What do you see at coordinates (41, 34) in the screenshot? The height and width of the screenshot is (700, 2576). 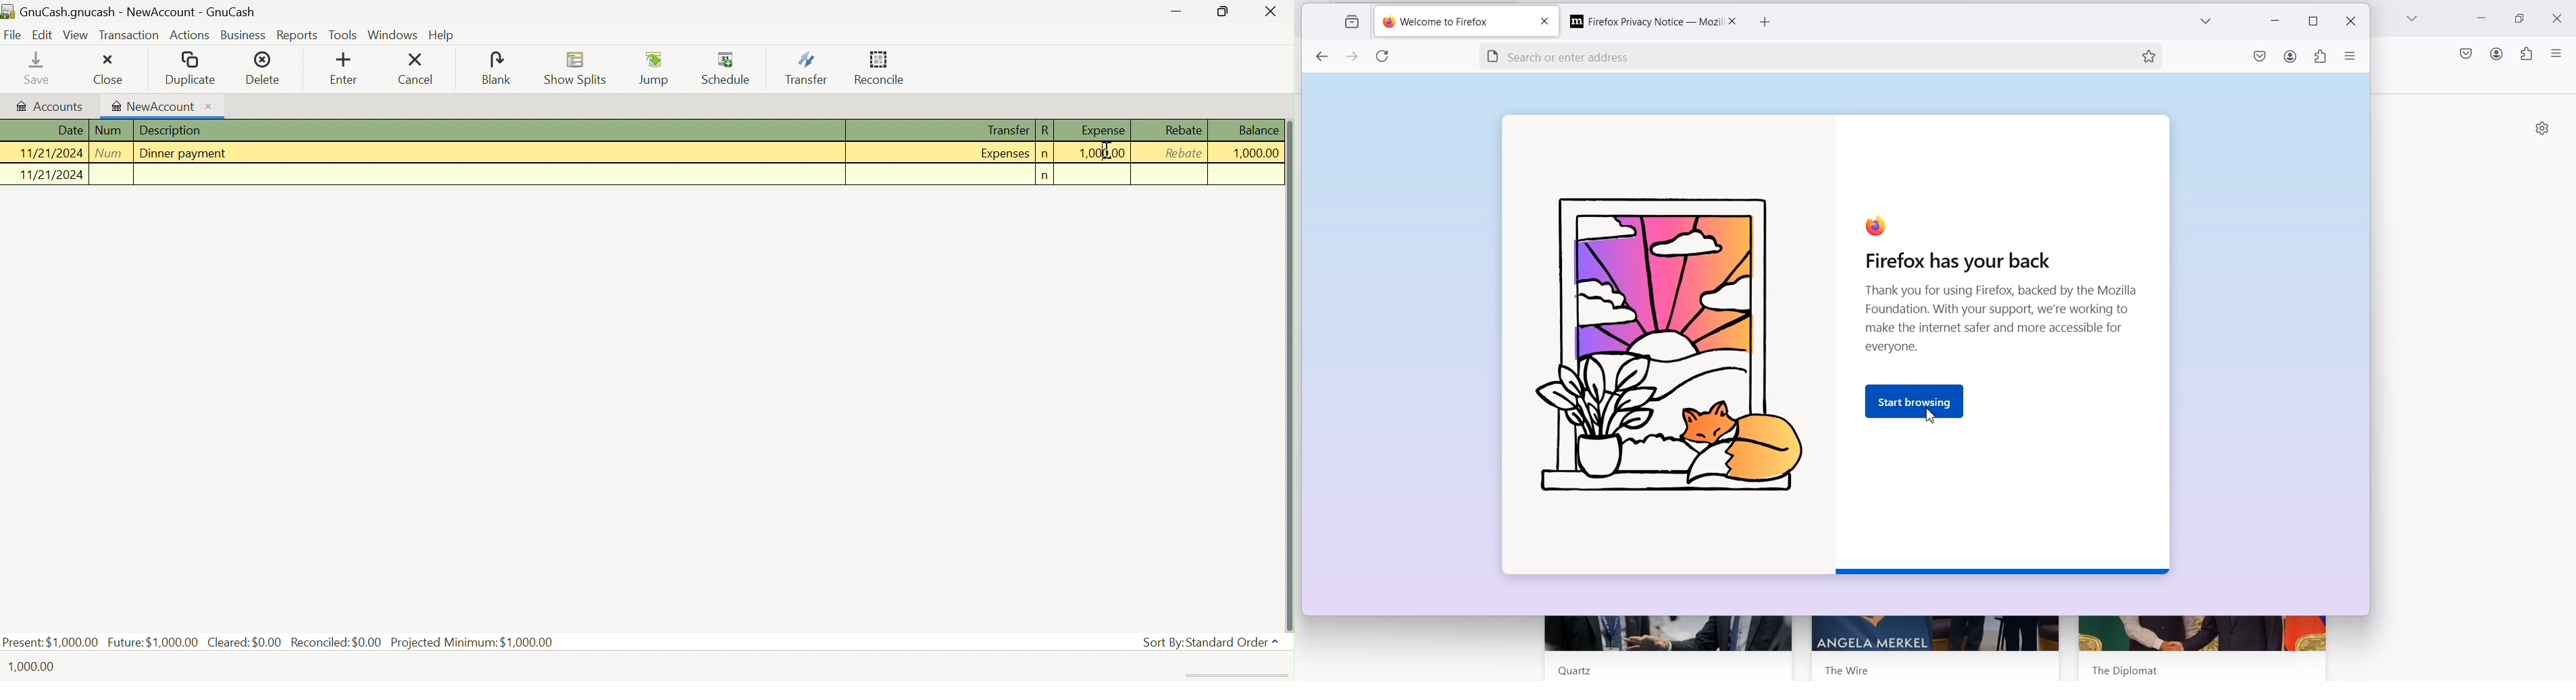 I see `Edit` at bounding box center [41, 34].